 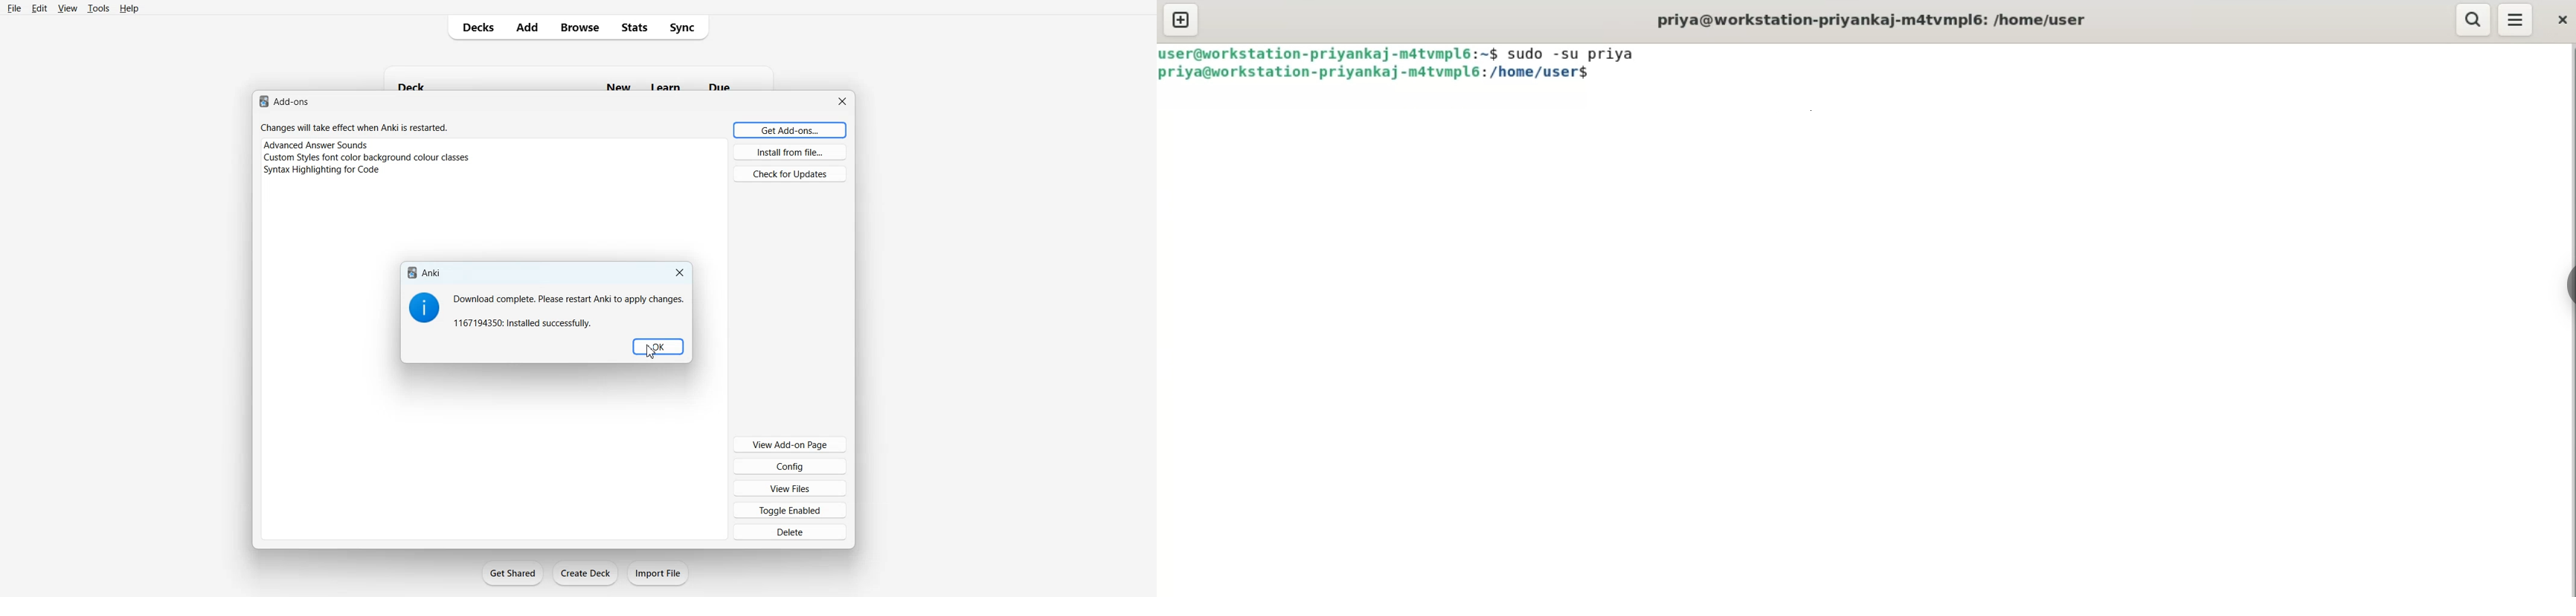 What do you see at coordinates (679, 271) in the screenshot?
I see `Close` at bounding box center [679, 271].